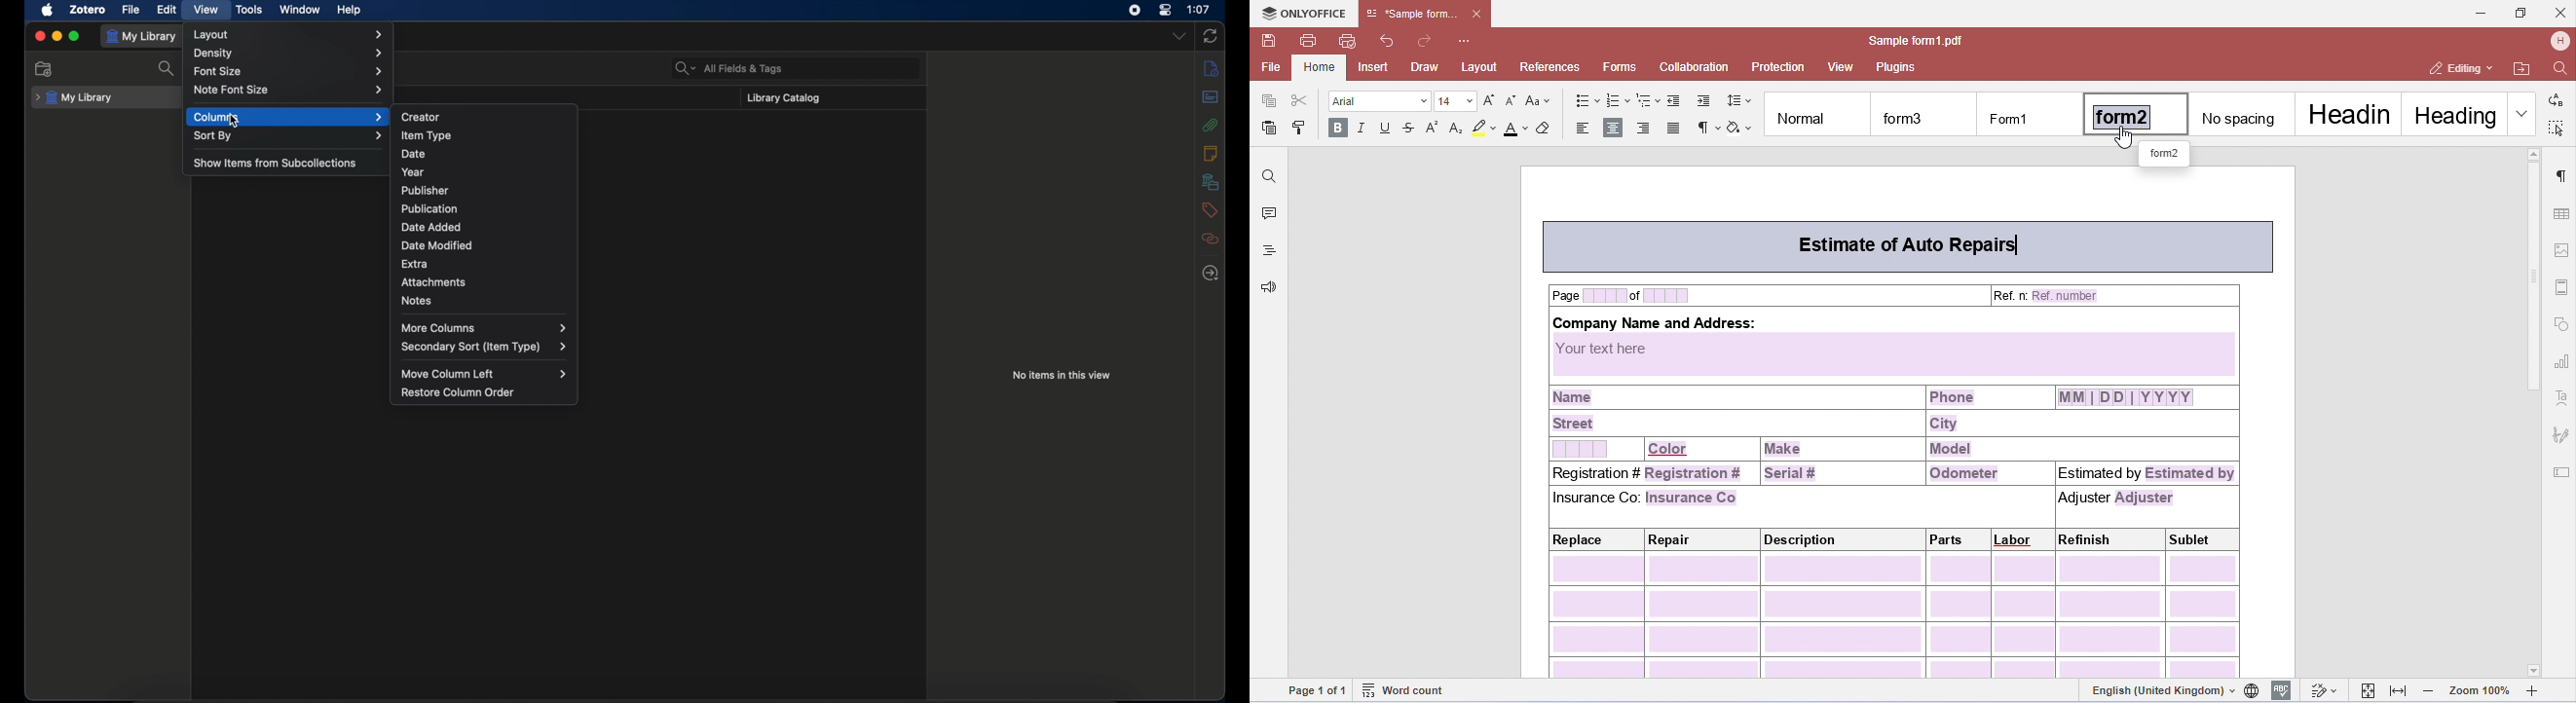 This screenshot has width=2576, height=728. What do you see at coordinates (729, 68) in the screenshot?
I see `search bar` at bounding box center [729, 68].